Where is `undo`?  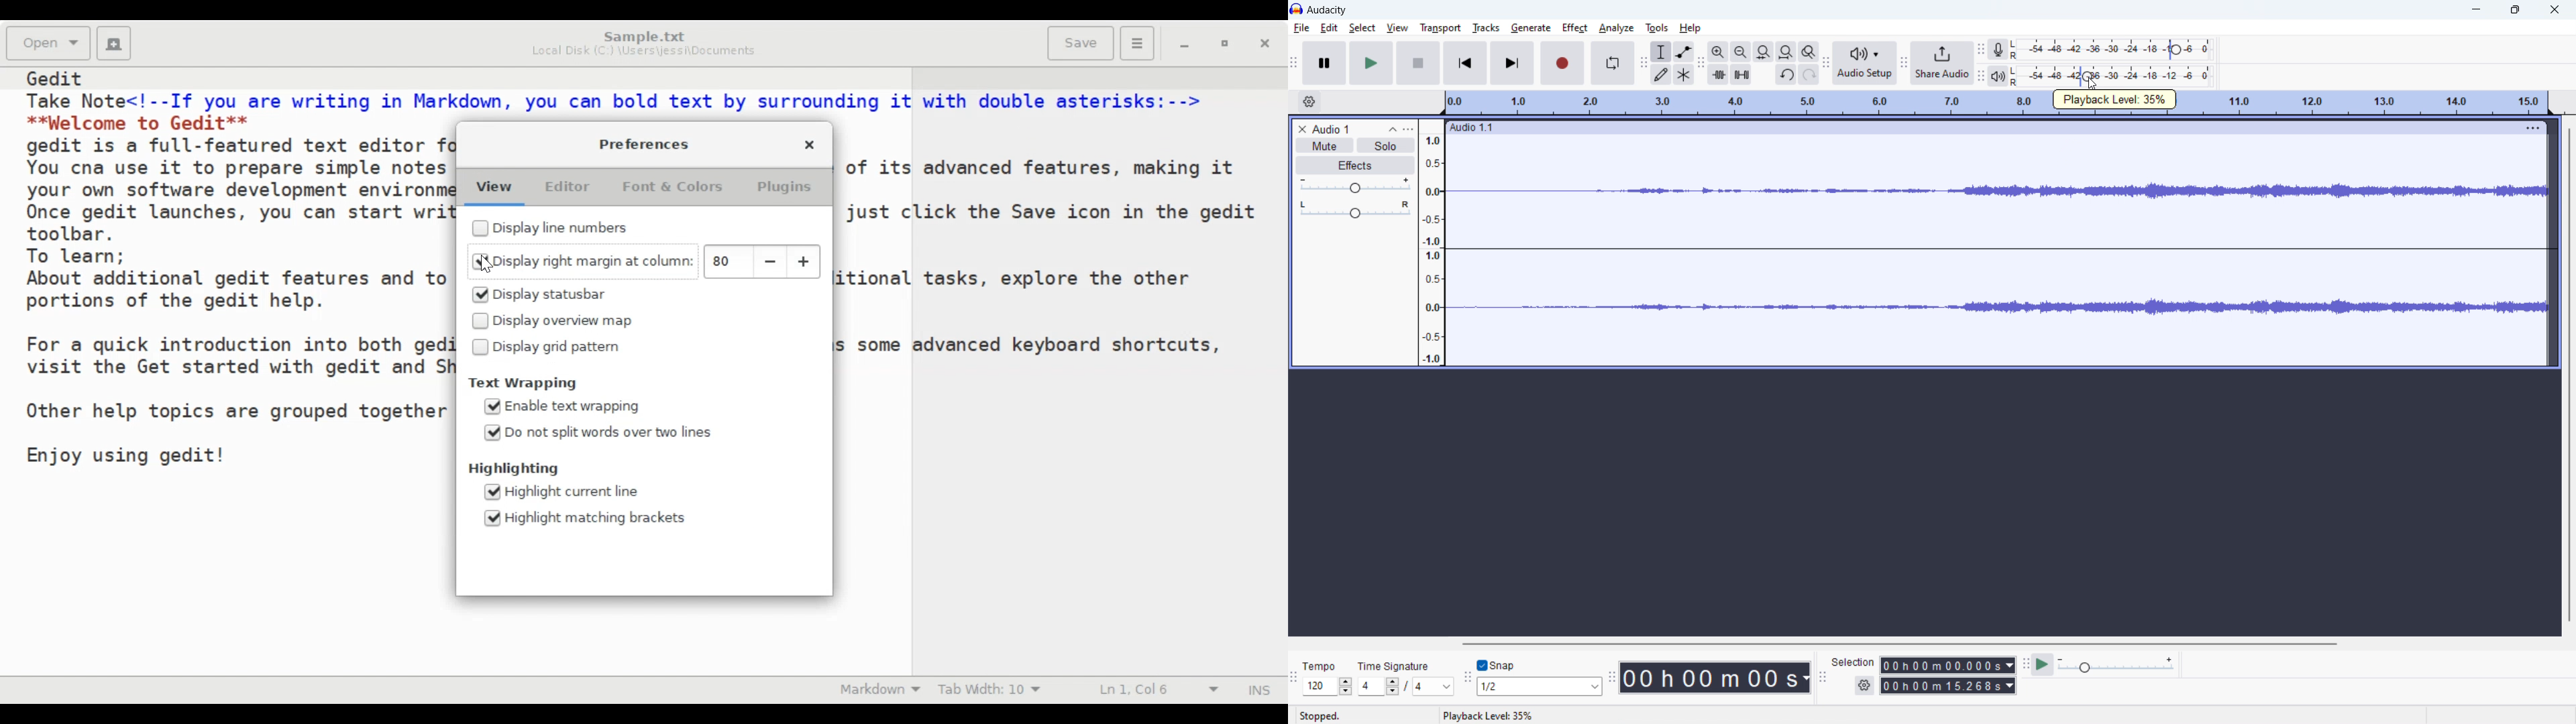 undo is located at coordinates (1786, 74).